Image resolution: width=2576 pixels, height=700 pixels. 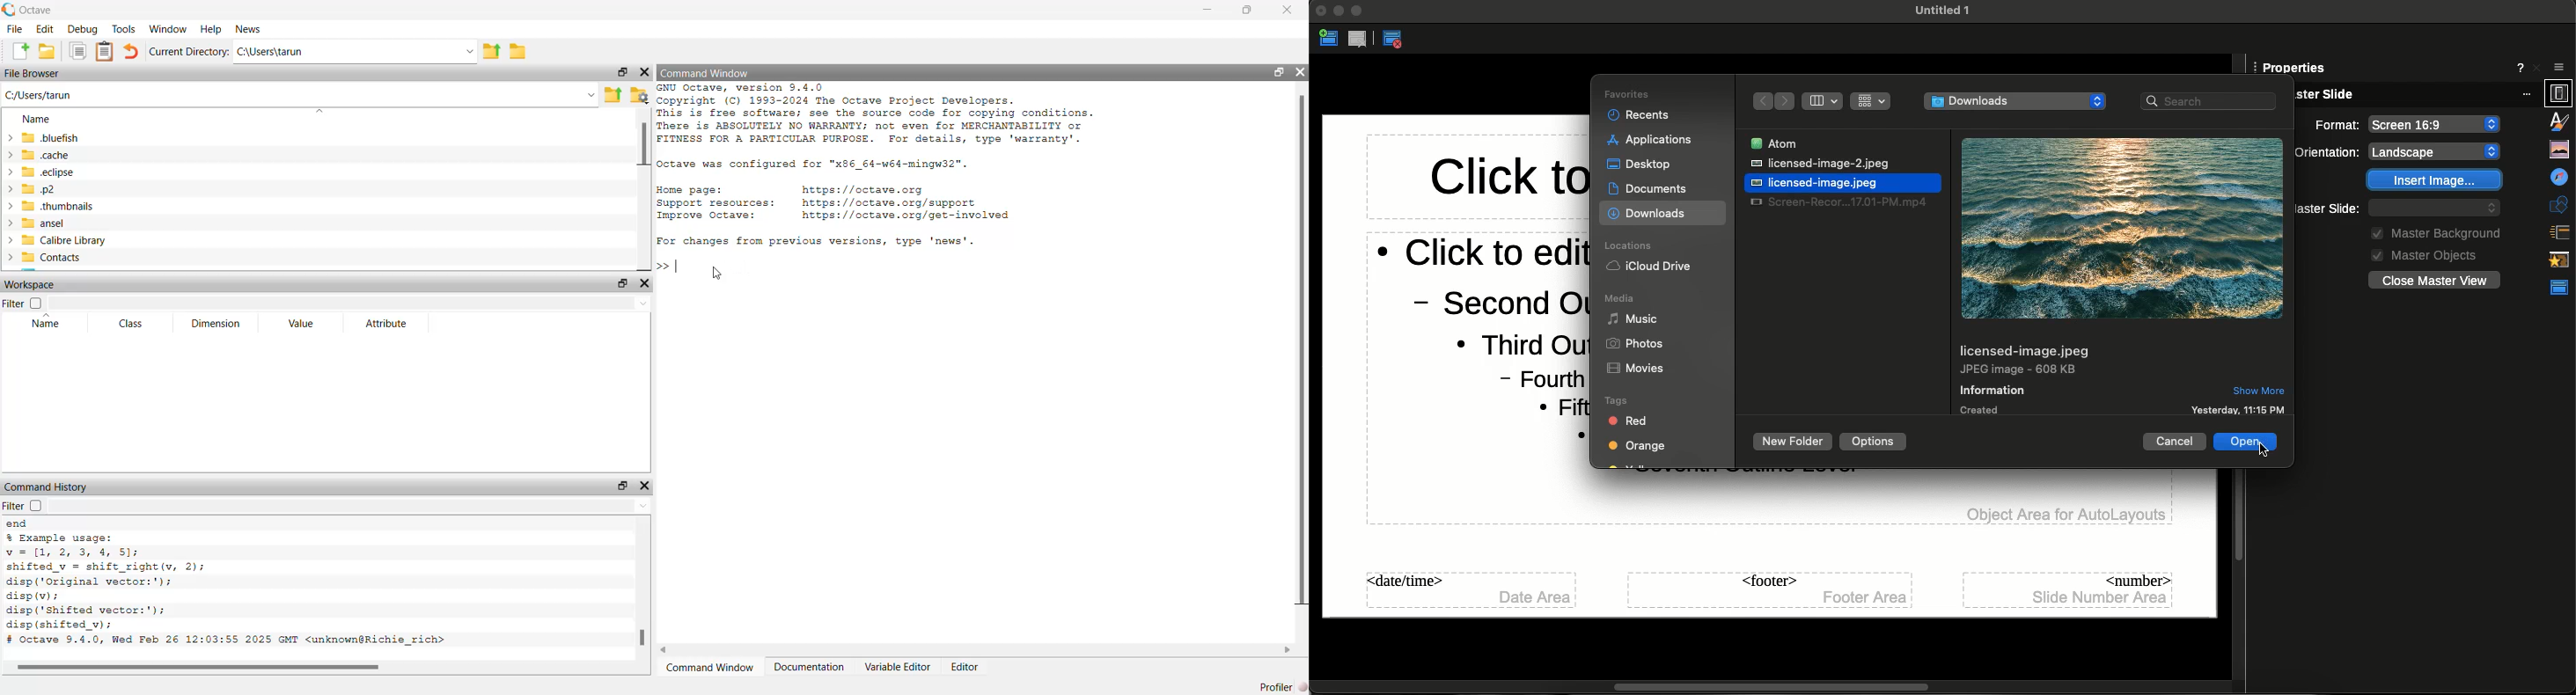 I want to click on Master slides, so click(x=2558, y=258).